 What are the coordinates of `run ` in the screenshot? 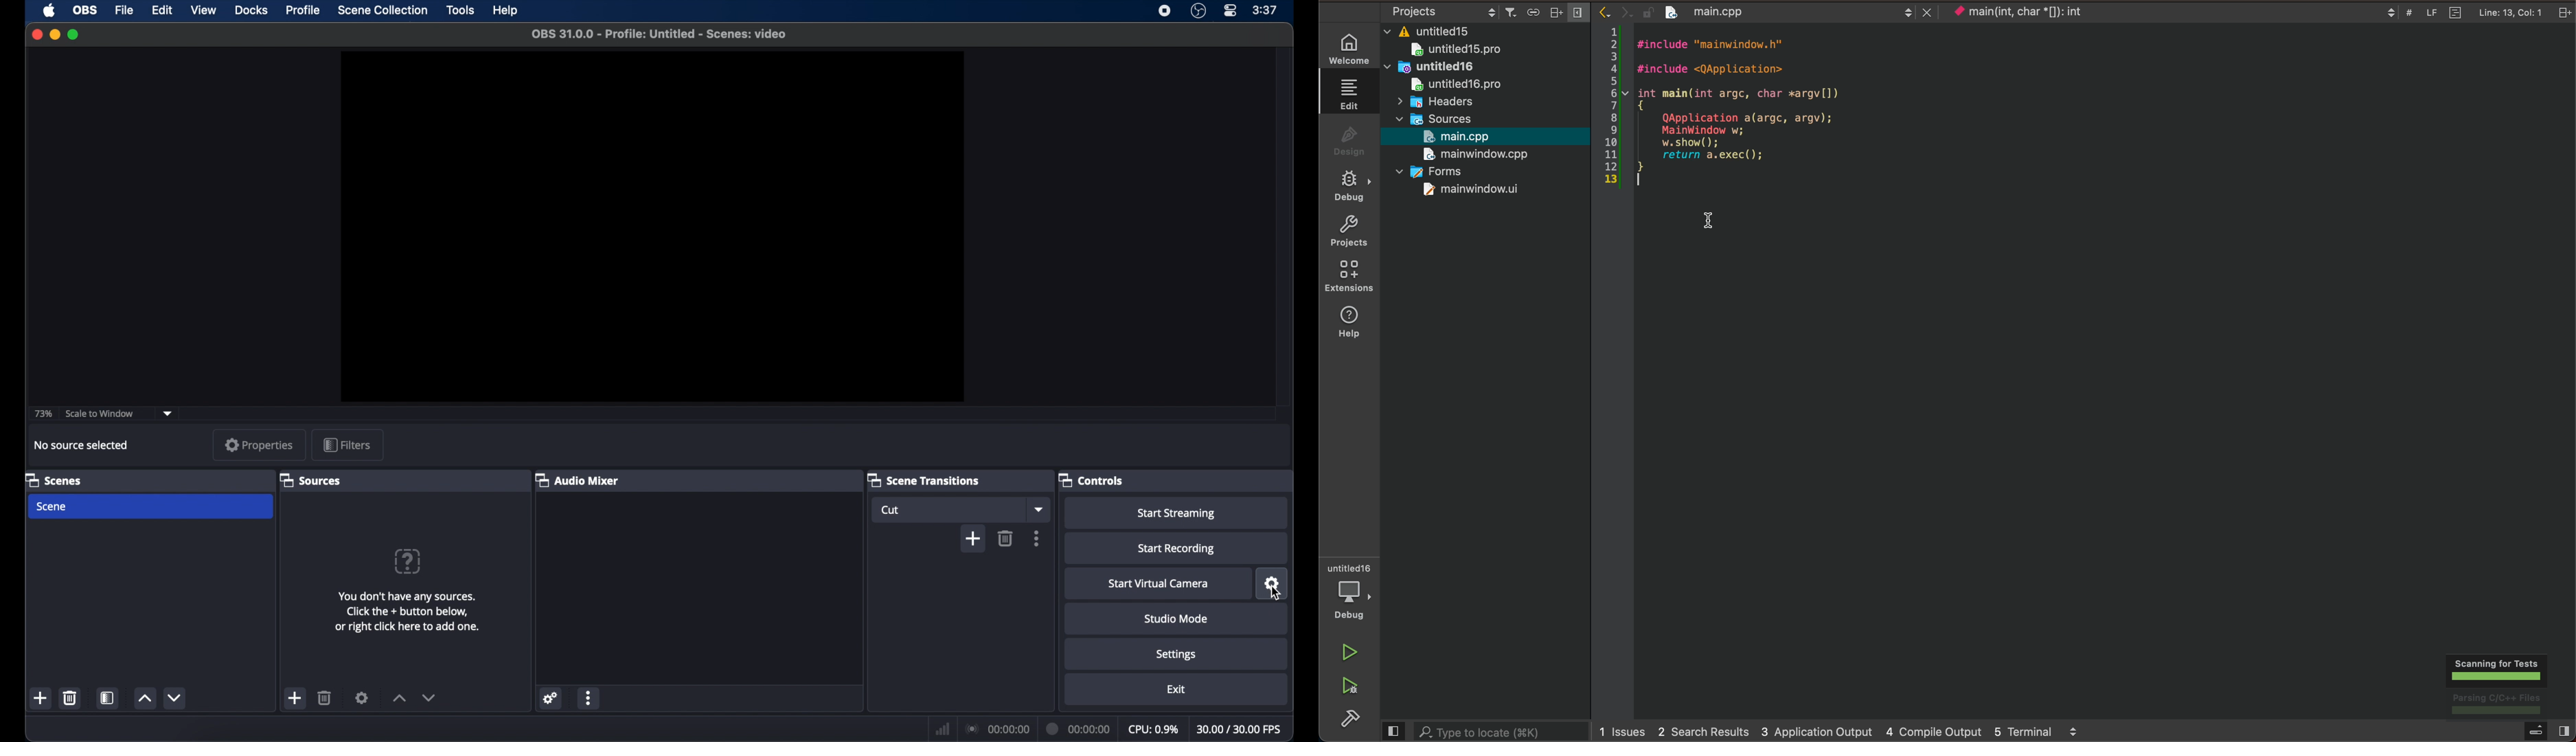 It's located at (1352, 653).